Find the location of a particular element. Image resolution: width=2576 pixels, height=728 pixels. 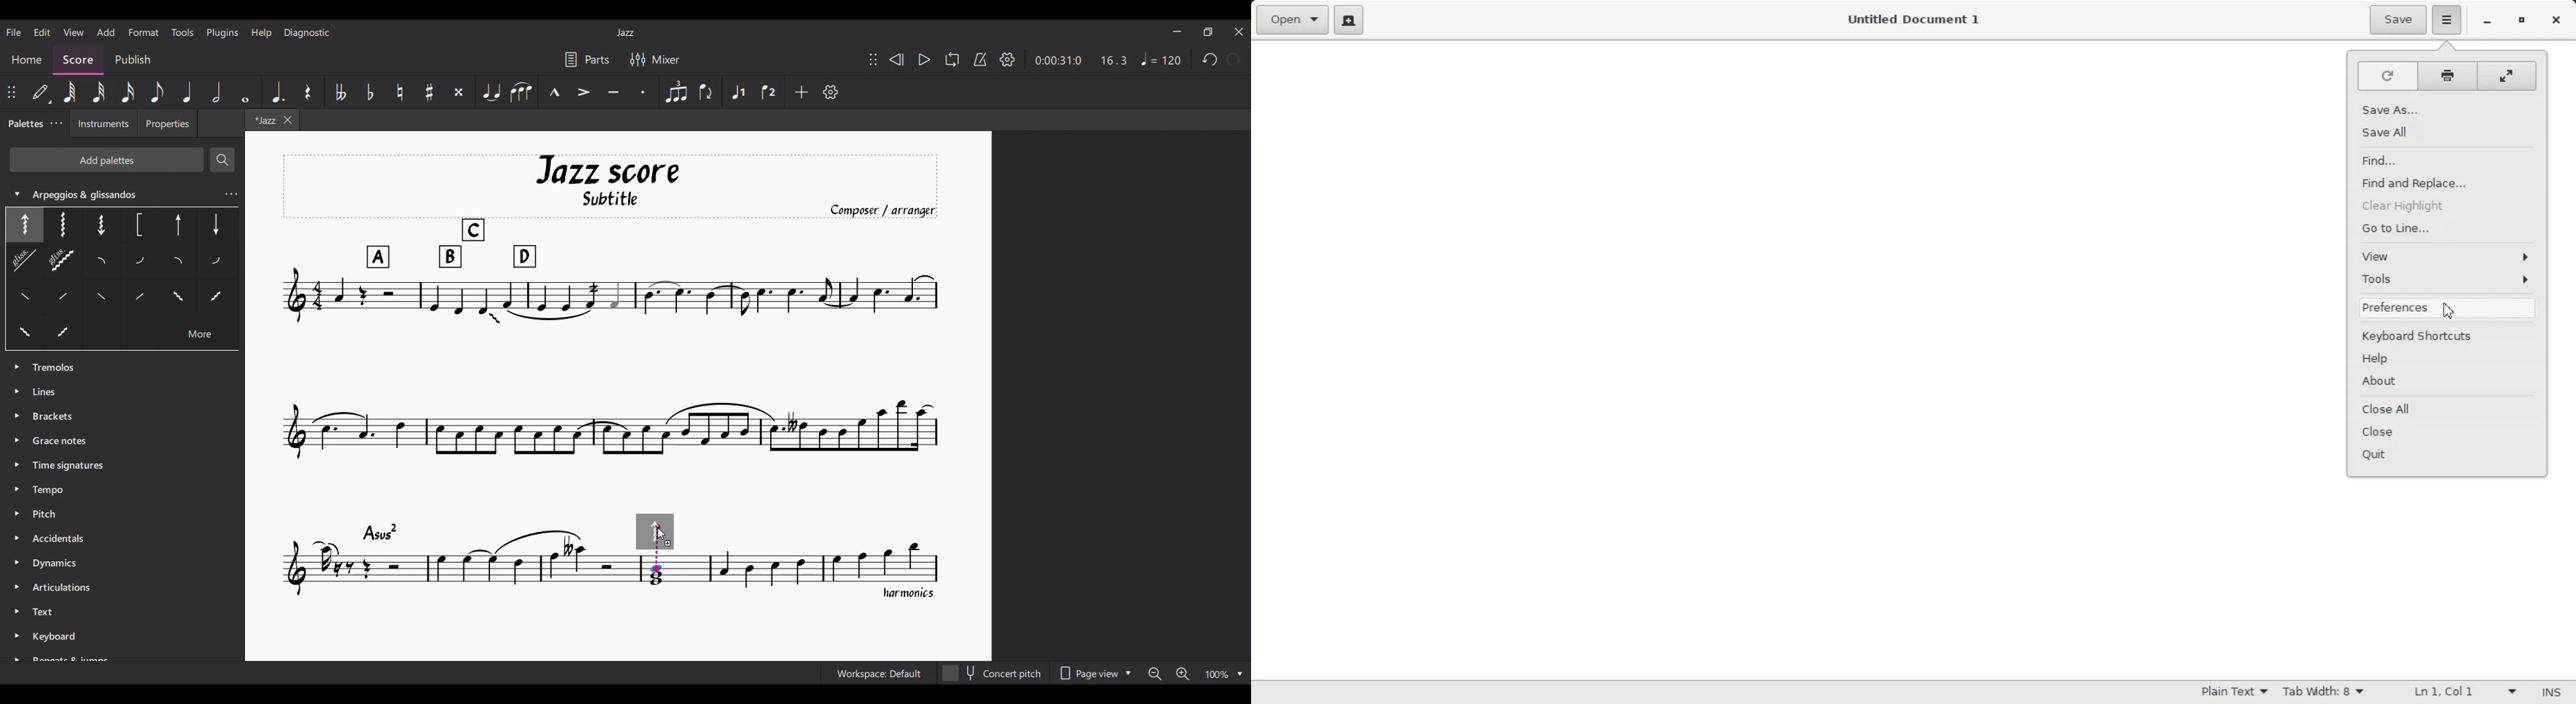

Untitled Document 1 is located at coordinates (1915, 21).